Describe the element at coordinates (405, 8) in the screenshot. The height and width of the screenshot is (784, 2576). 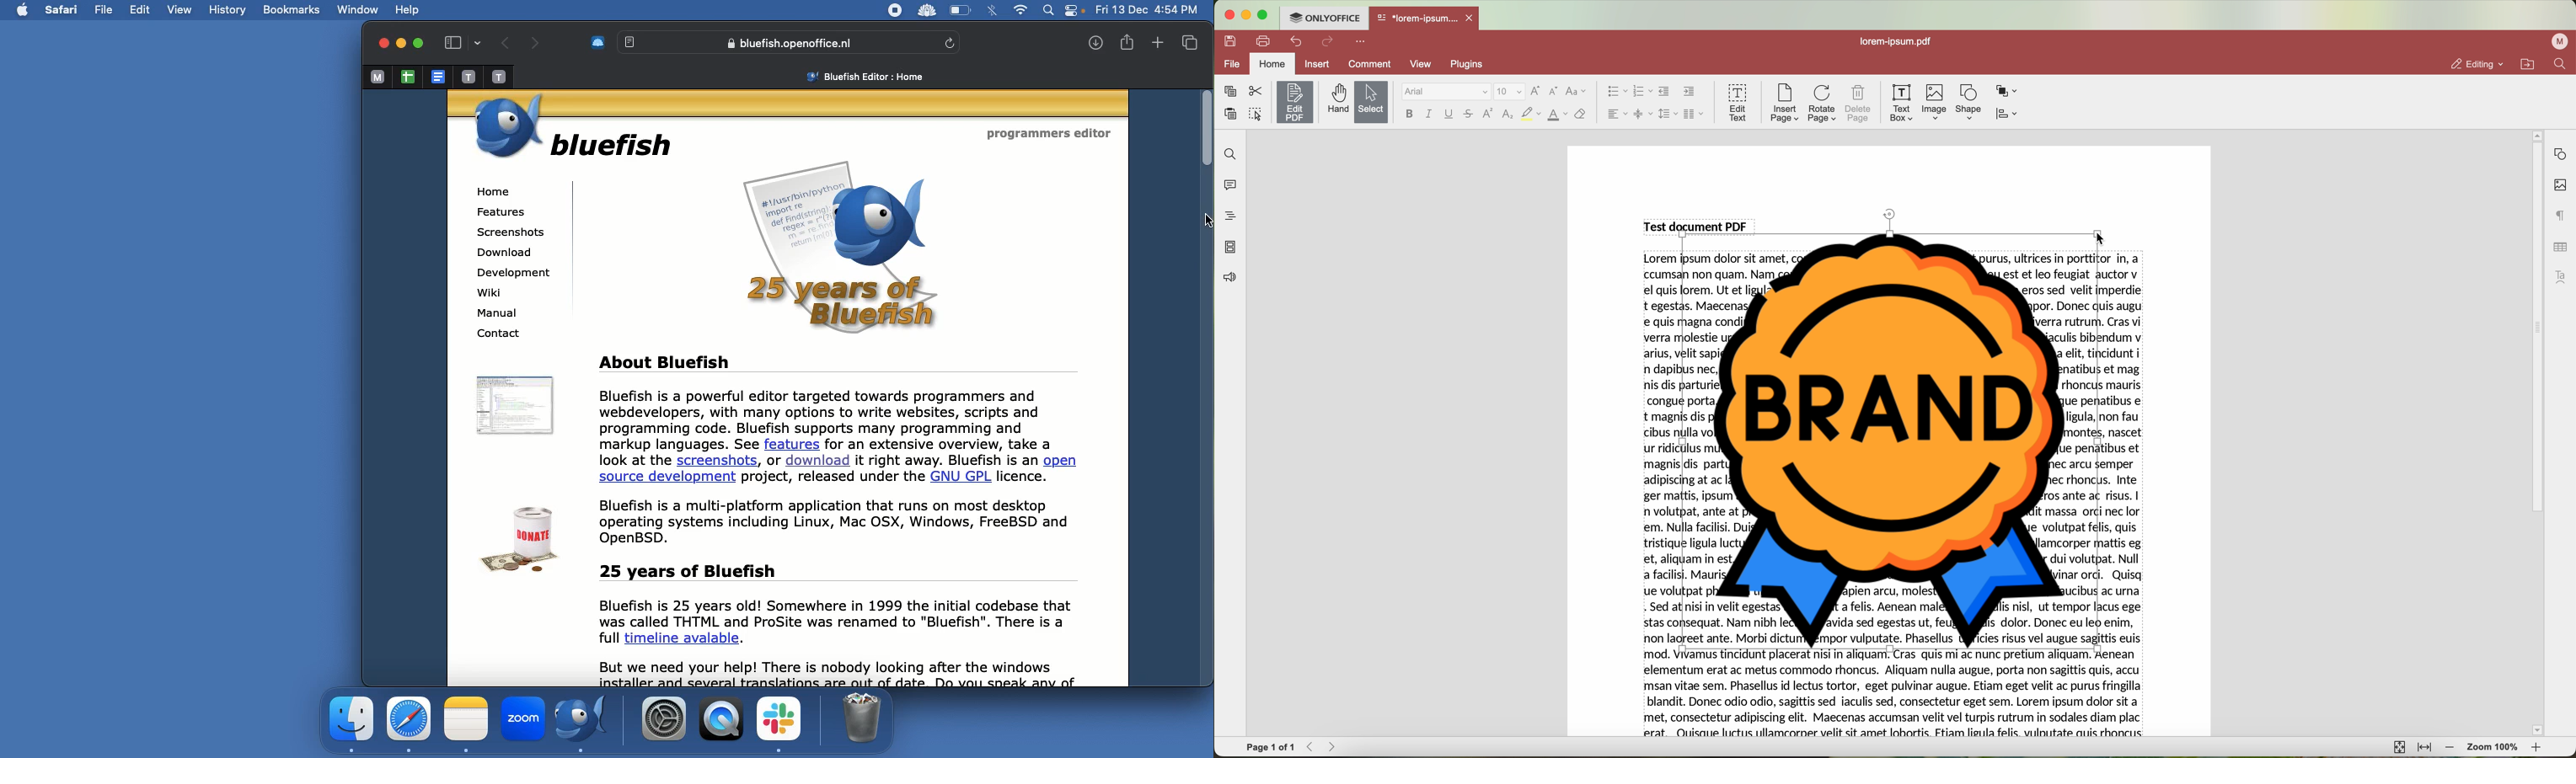
I see `help` at that location.